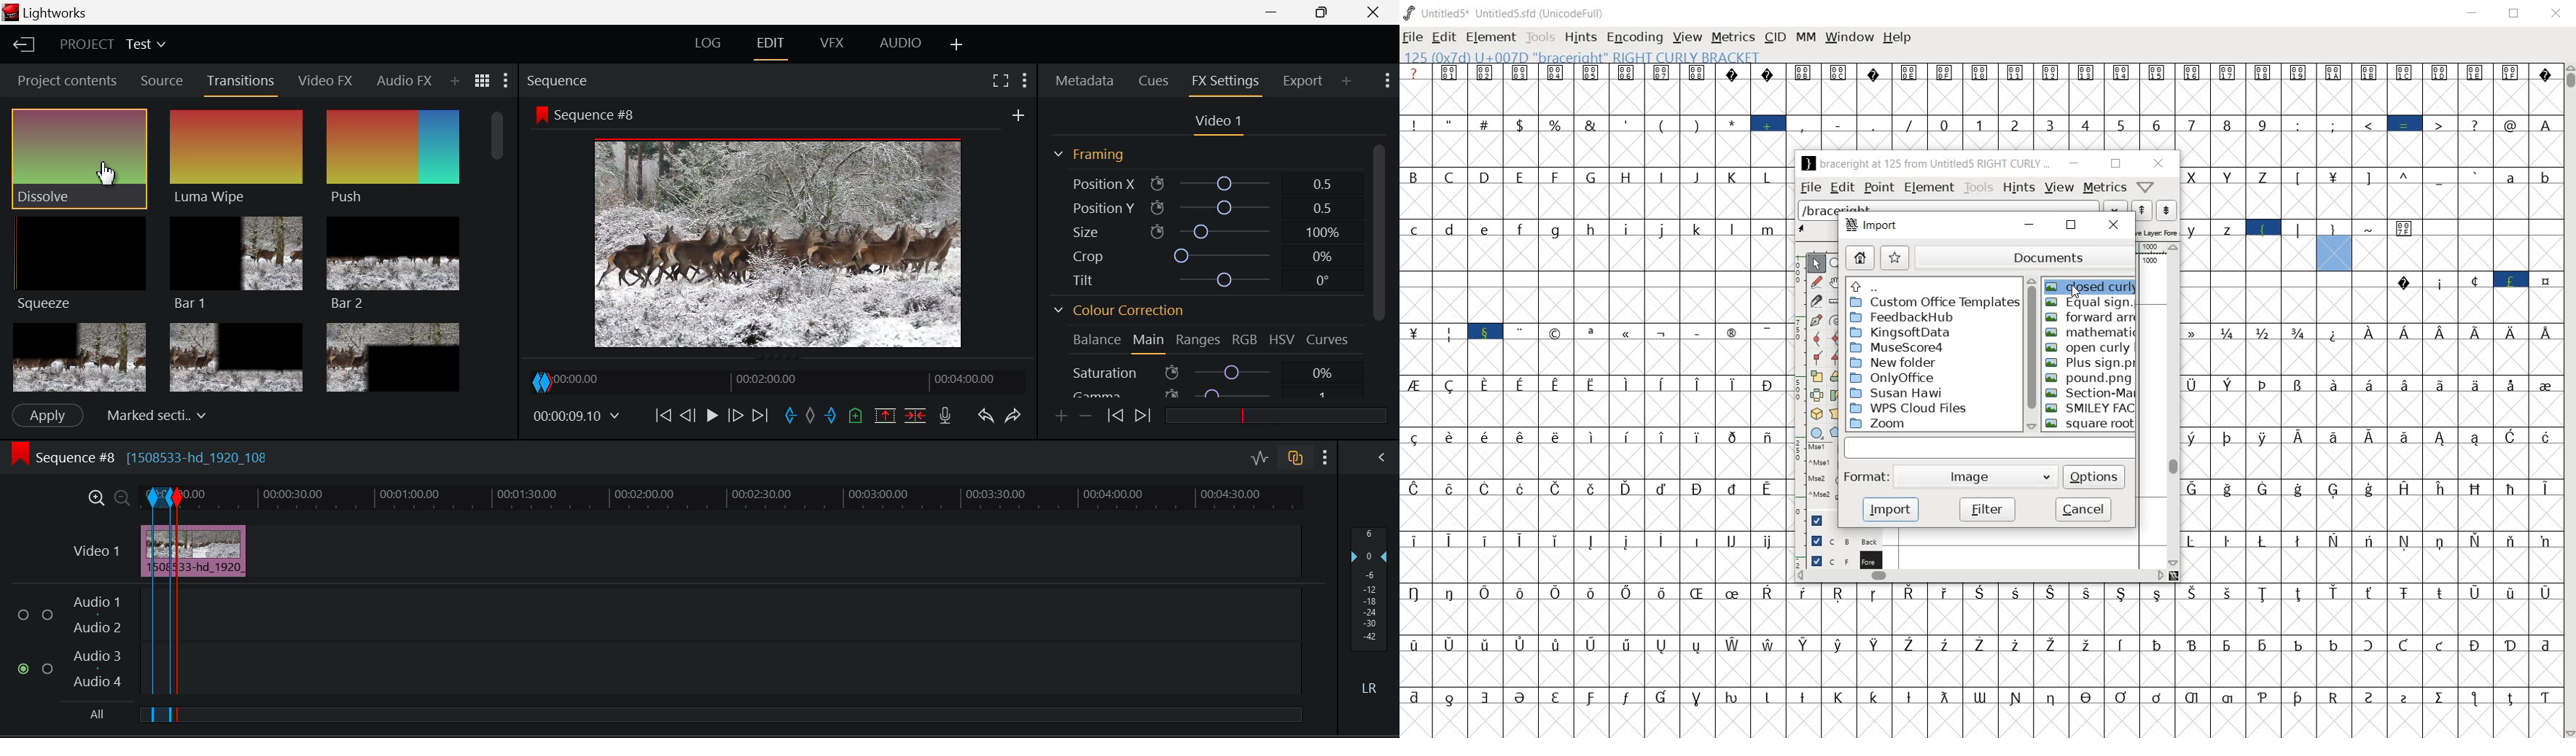 This screenshot has height=756, width=2576. I want to click on scrollbar, so click(2030, 356).